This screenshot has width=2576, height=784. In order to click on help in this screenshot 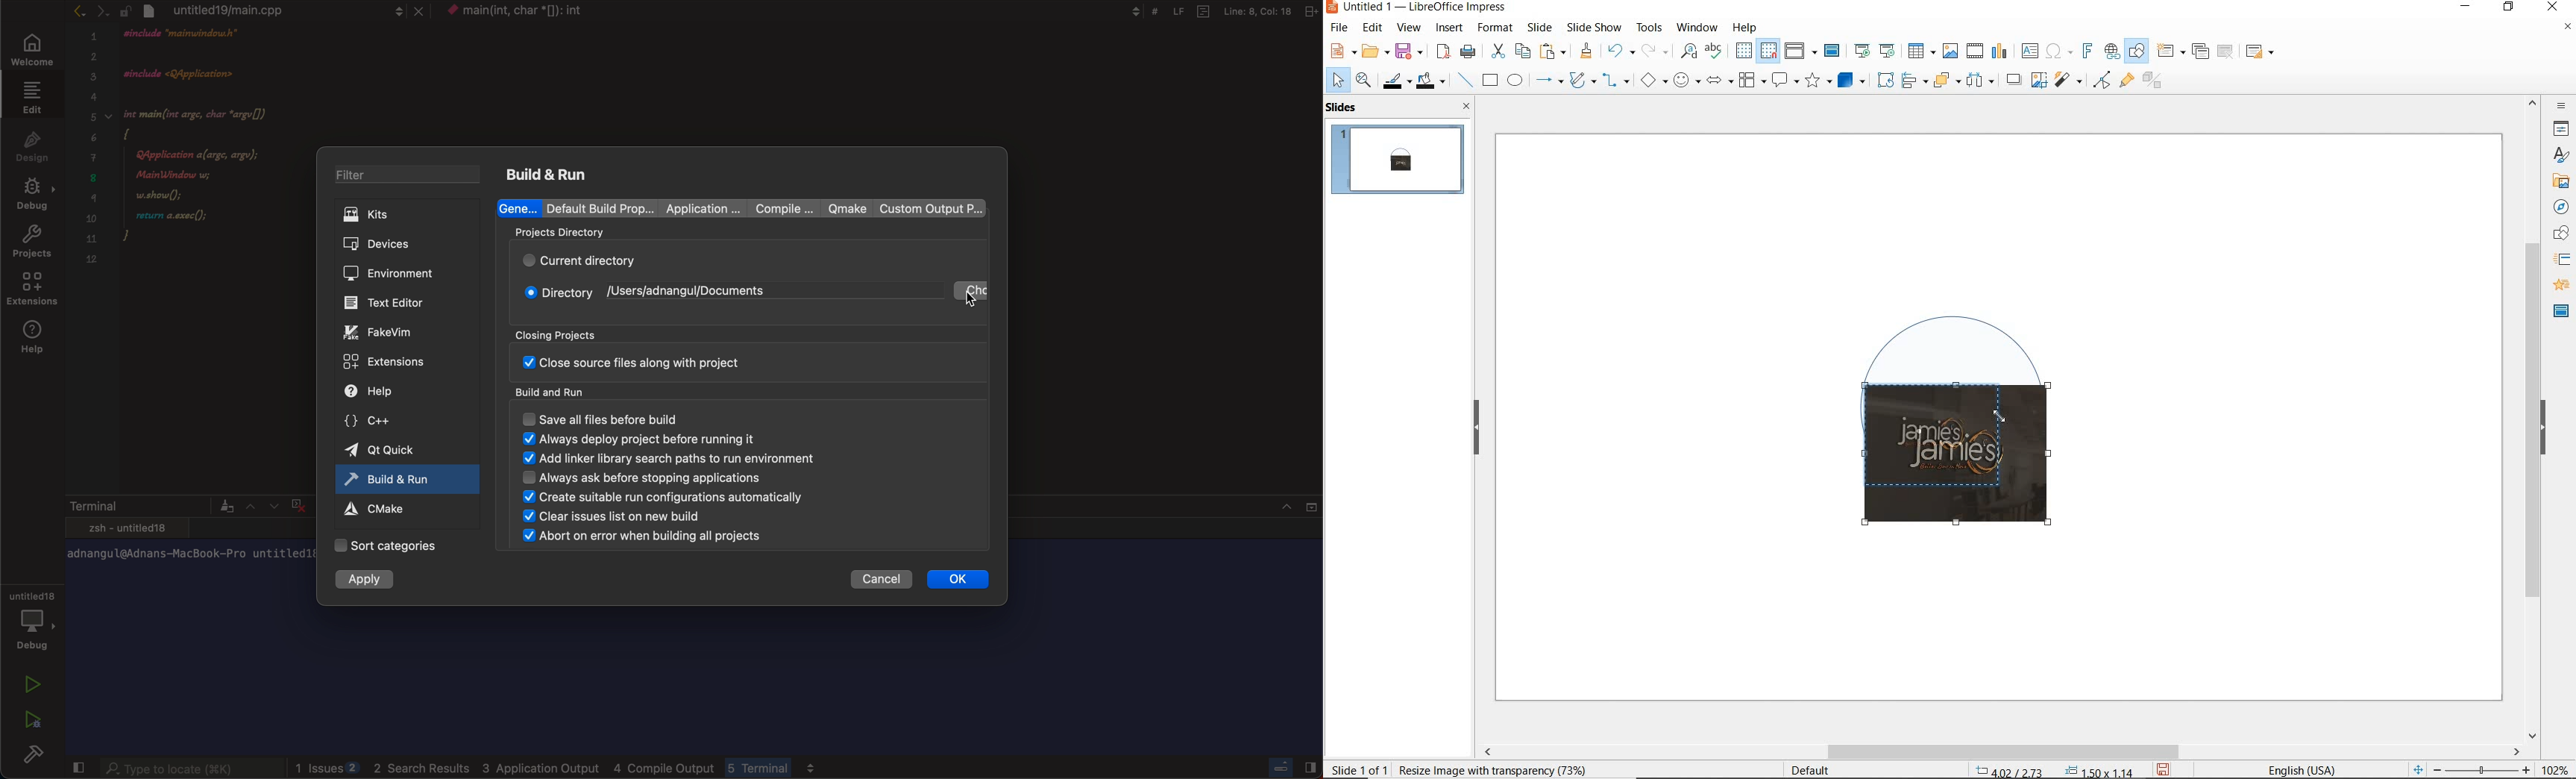, I will do `click(1747, 25)`.